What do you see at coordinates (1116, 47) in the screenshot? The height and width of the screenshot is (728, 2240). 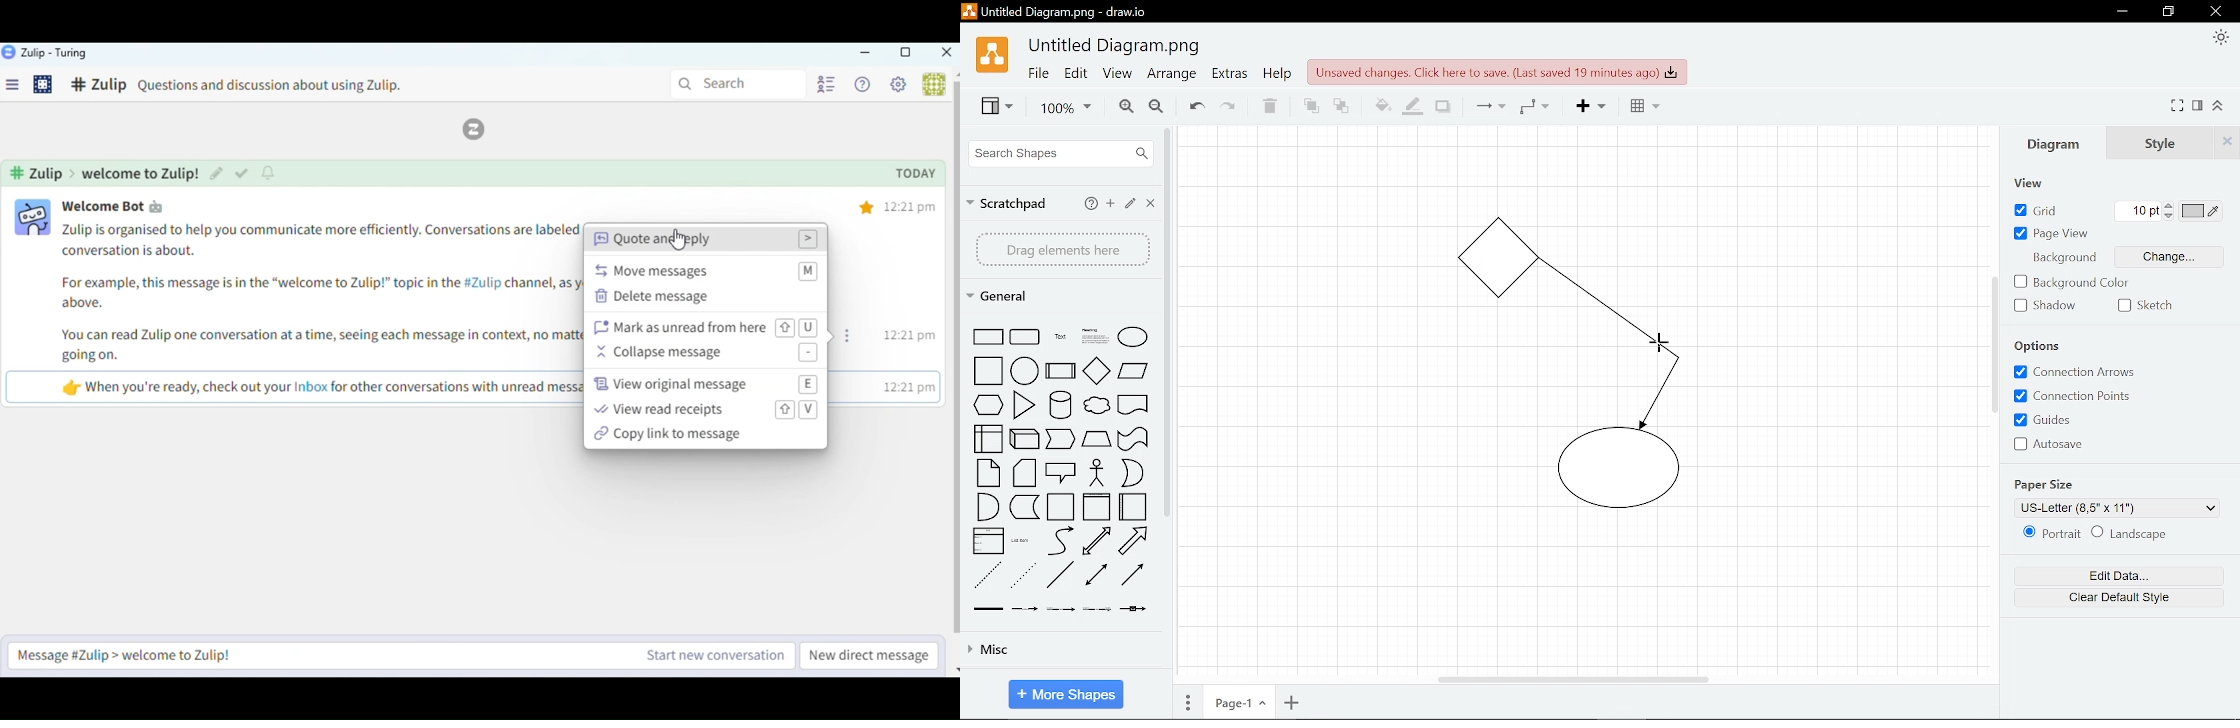 I see `Untitled Diagram.png` at bounding box center [1116, 47].